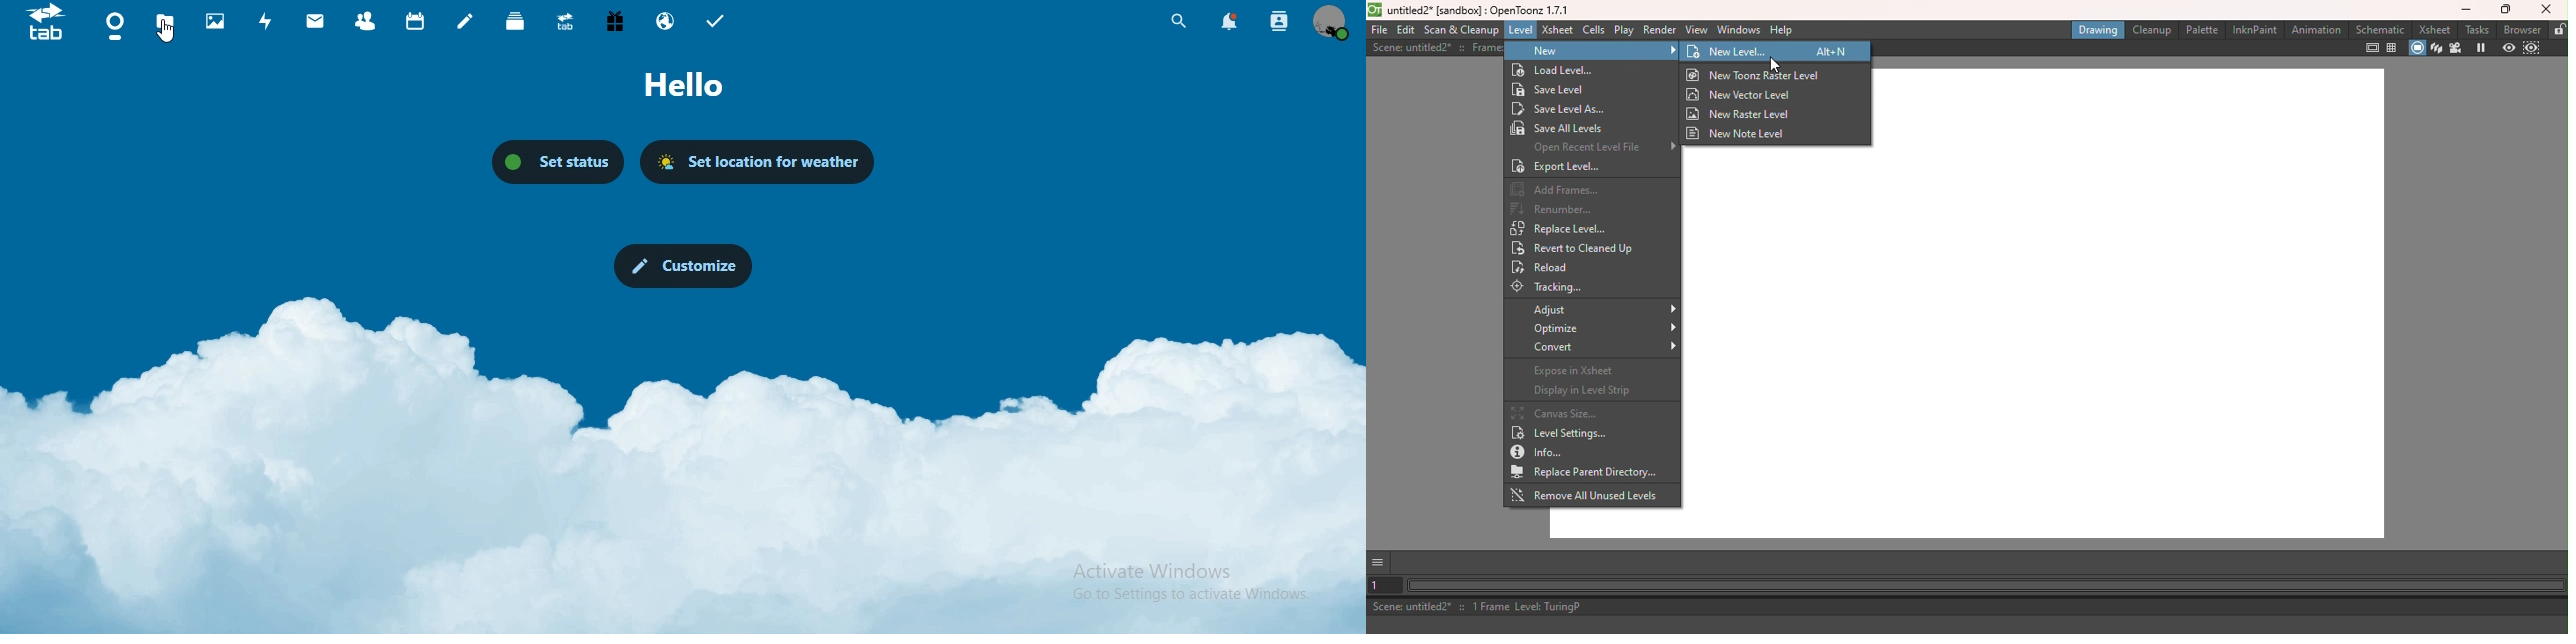 This screenshot has height=644, width=2576. Describe the element at coordinates (1590, 70) in the screenshot. I see `Load level` at that location.